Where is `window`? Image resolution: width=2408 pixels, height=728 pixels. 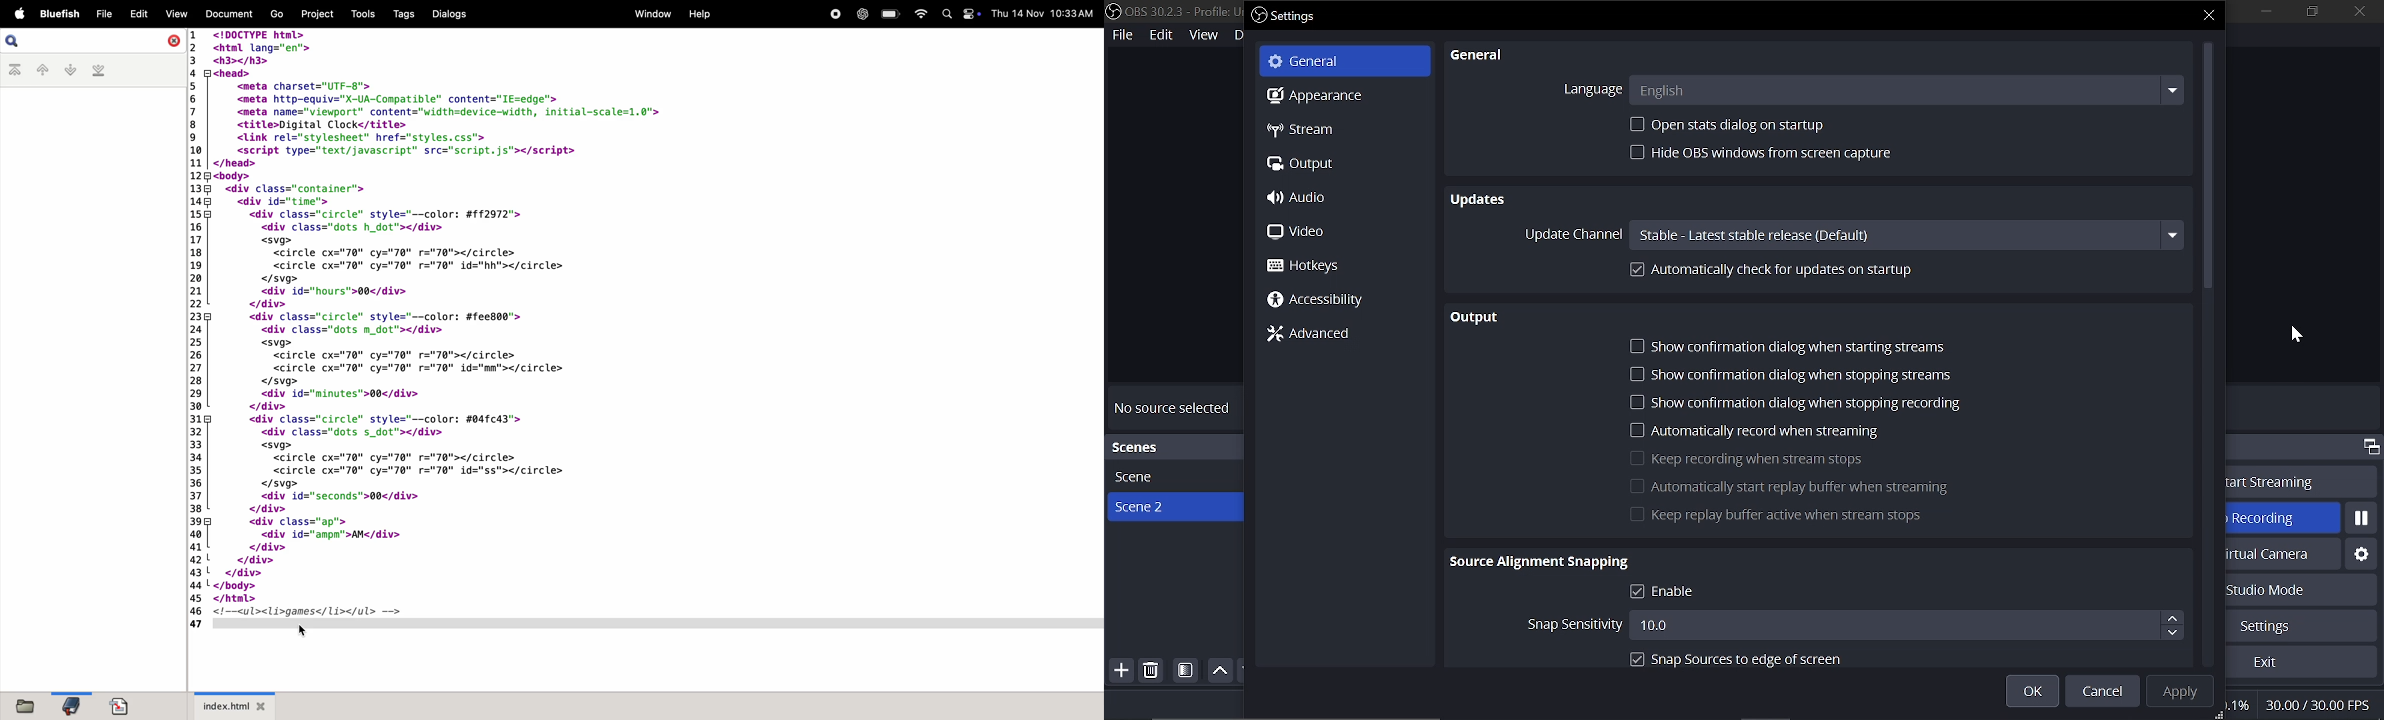
window is located at coordinates (650, 14).